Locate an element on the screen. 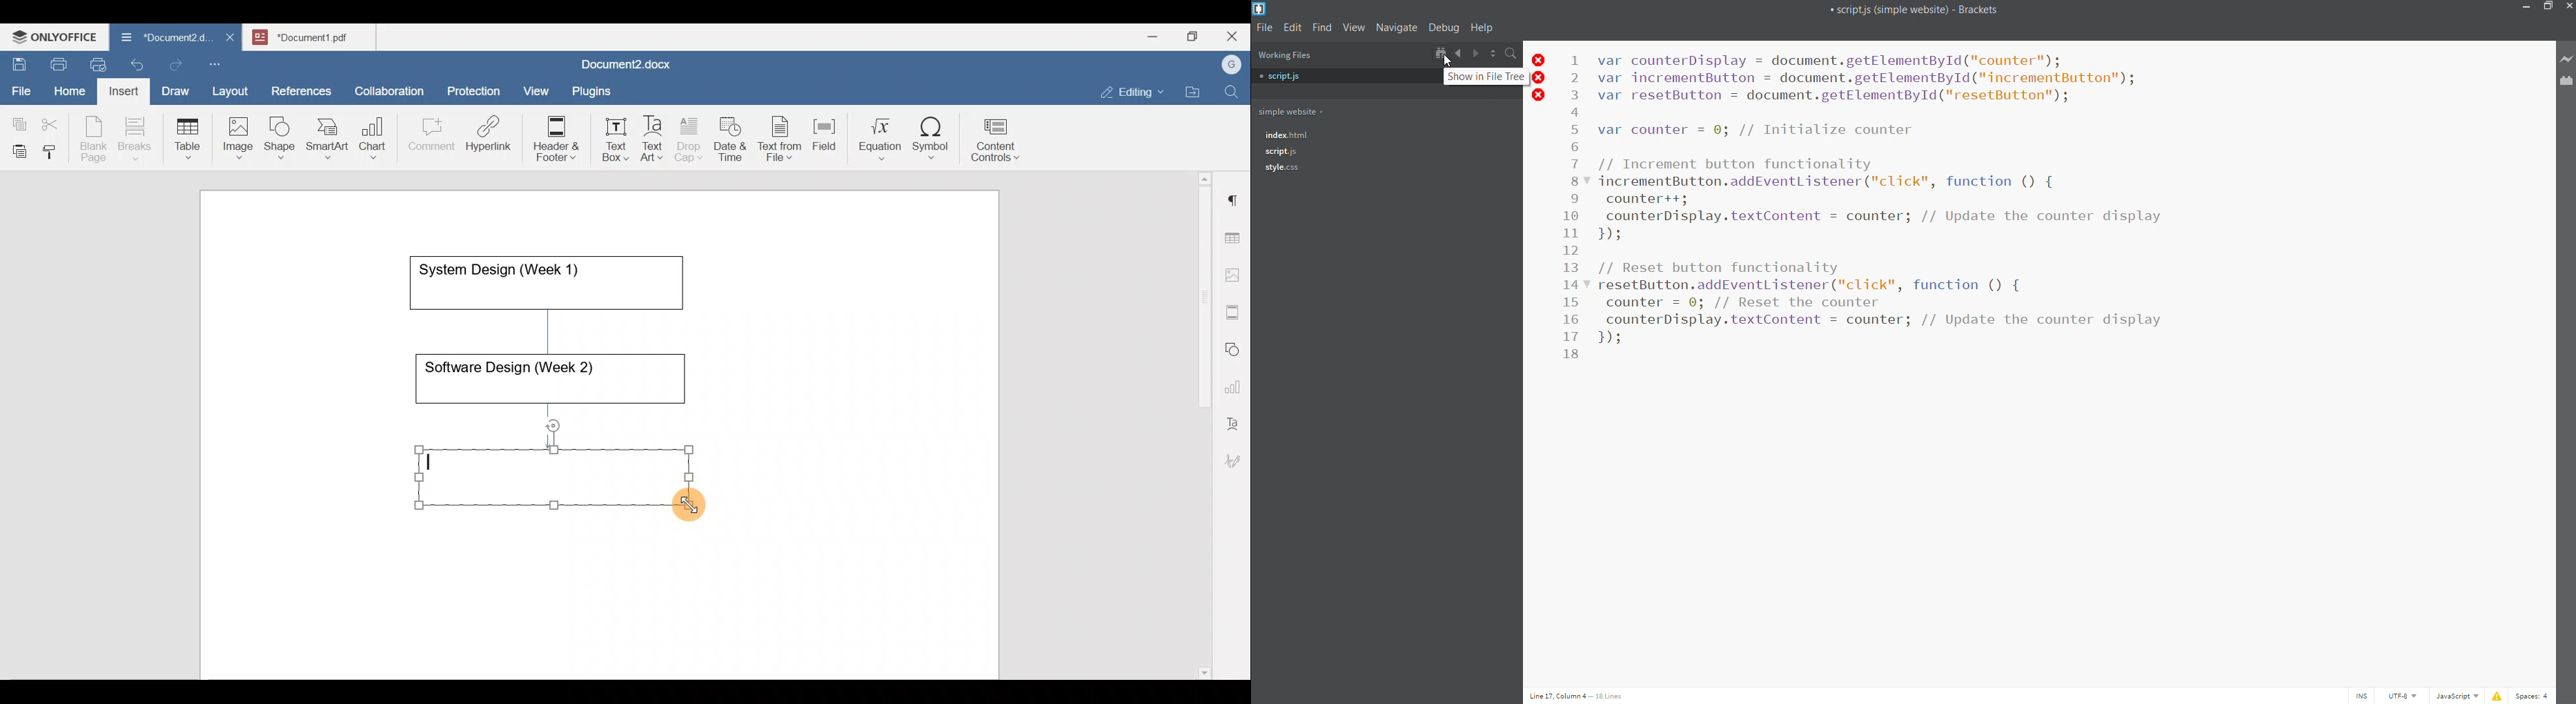 The height and width of the screenshot is (728, 2576). Insert is located at coordinates (120, 89).